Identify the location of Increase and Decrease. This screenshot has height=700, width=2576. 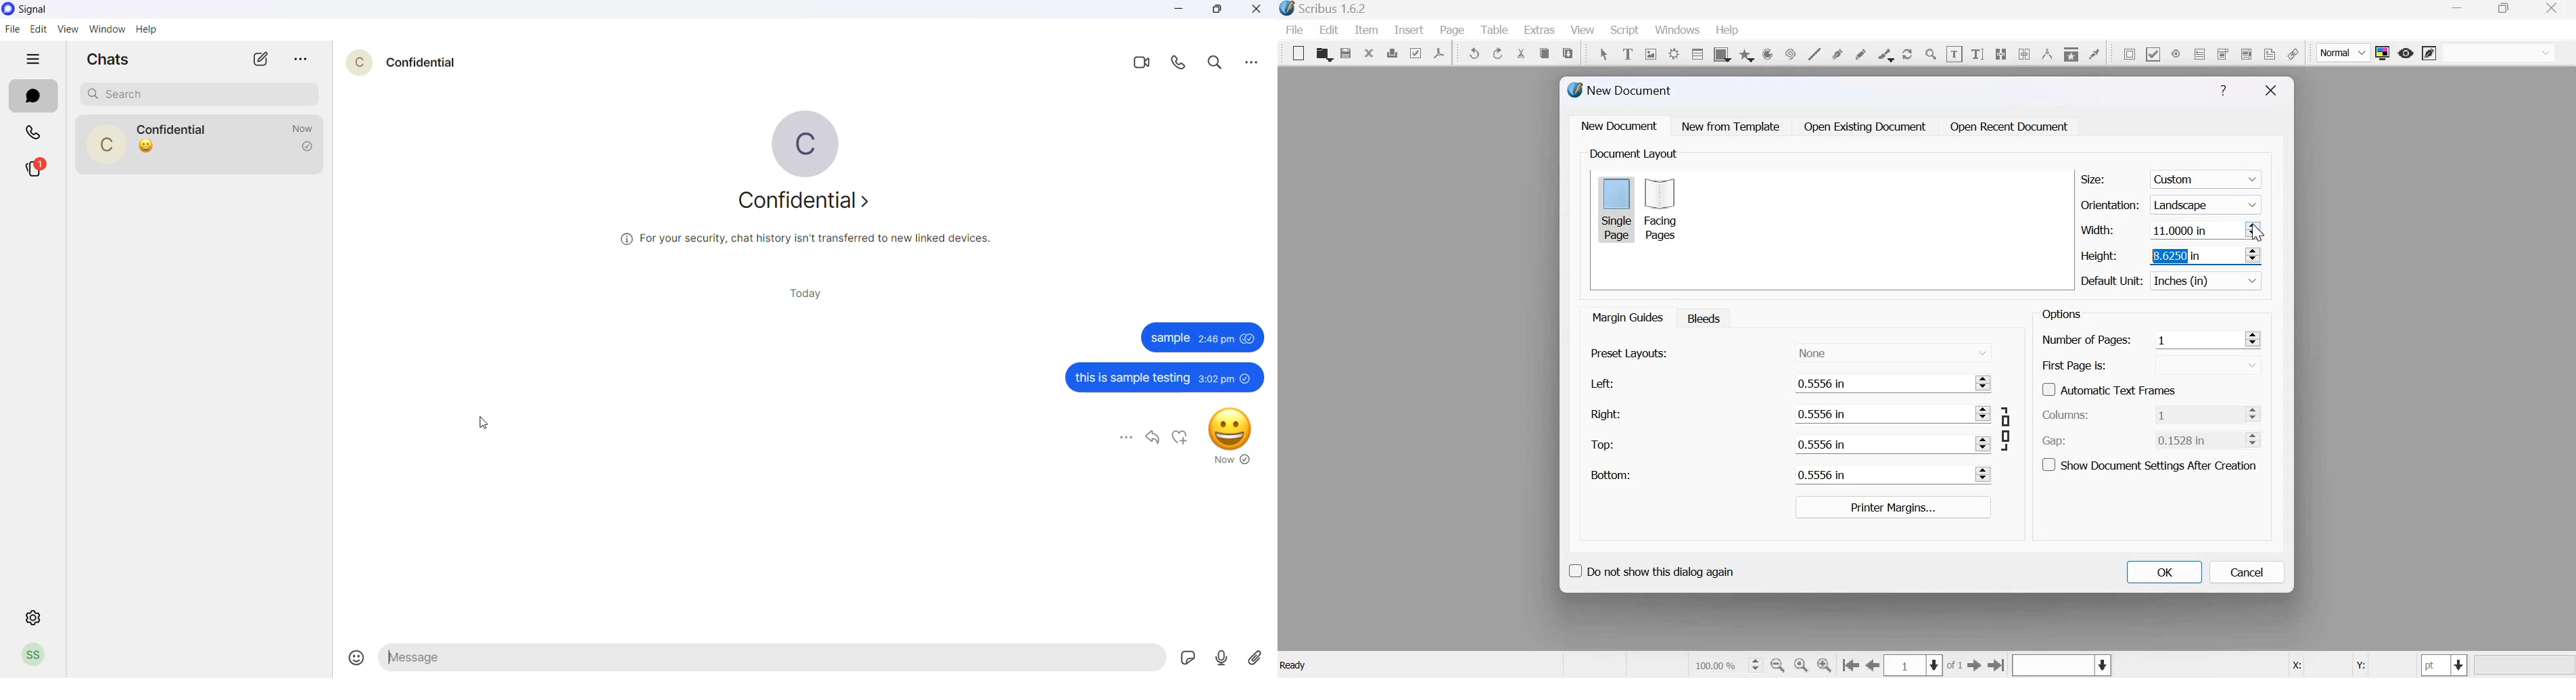
(1984, 443).